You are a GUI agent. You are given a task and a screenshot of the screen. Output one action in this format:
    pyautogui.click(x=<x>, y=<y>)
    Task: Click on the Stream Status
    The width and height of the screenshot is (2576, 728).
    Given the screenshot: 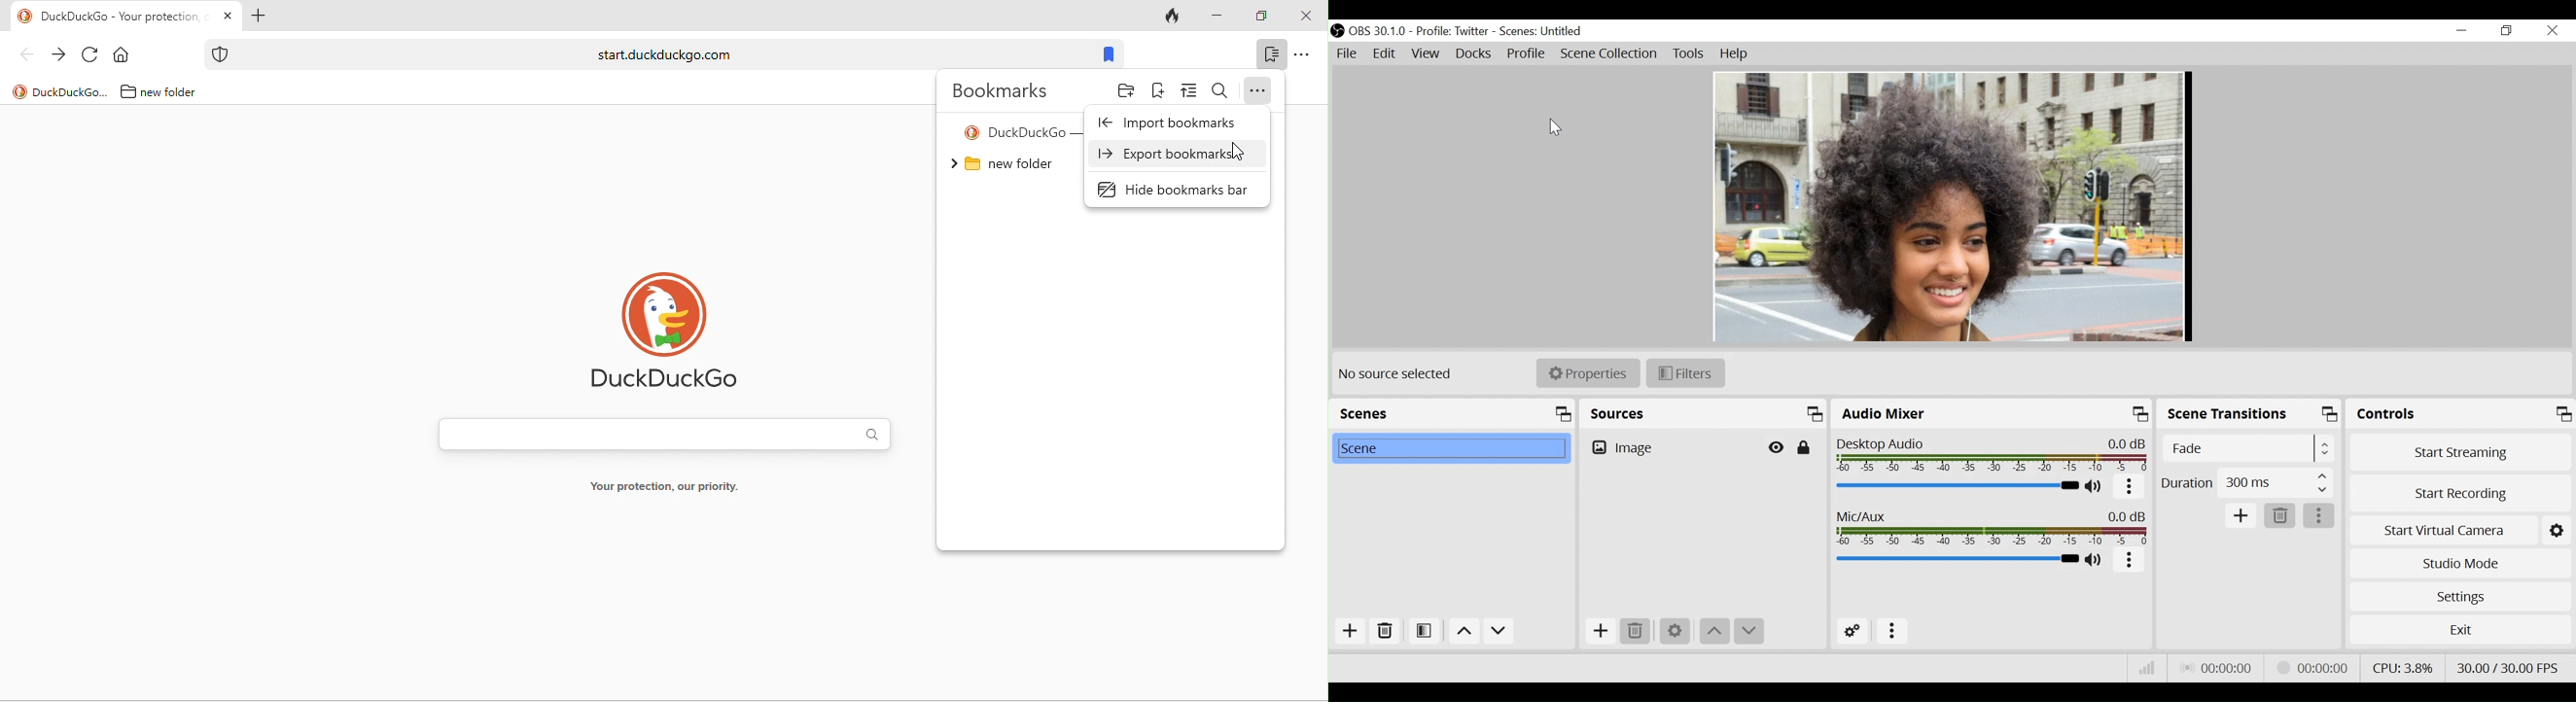 What is the action you would take?
    pyautogui.click(x=2315, y=667)
    